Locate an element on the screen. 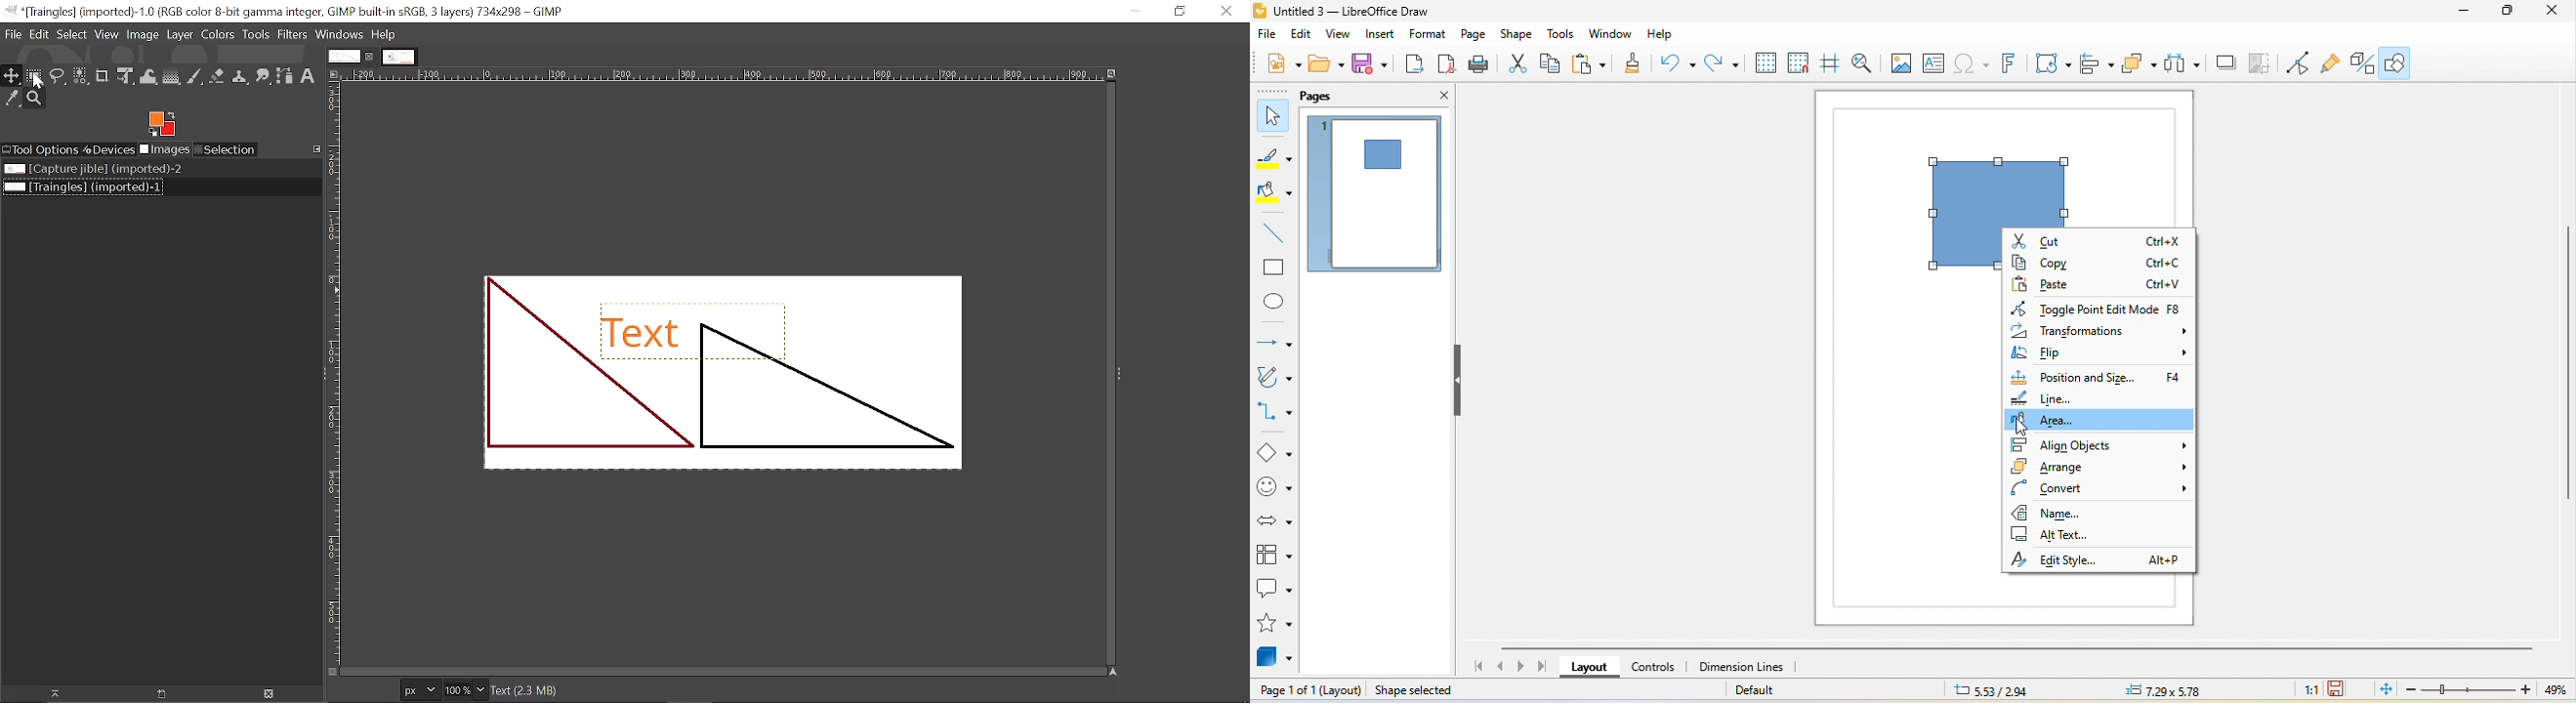 The height and width of the screenshot is (728, 2576). Open new display for this image is located at coordinates (161, 694).